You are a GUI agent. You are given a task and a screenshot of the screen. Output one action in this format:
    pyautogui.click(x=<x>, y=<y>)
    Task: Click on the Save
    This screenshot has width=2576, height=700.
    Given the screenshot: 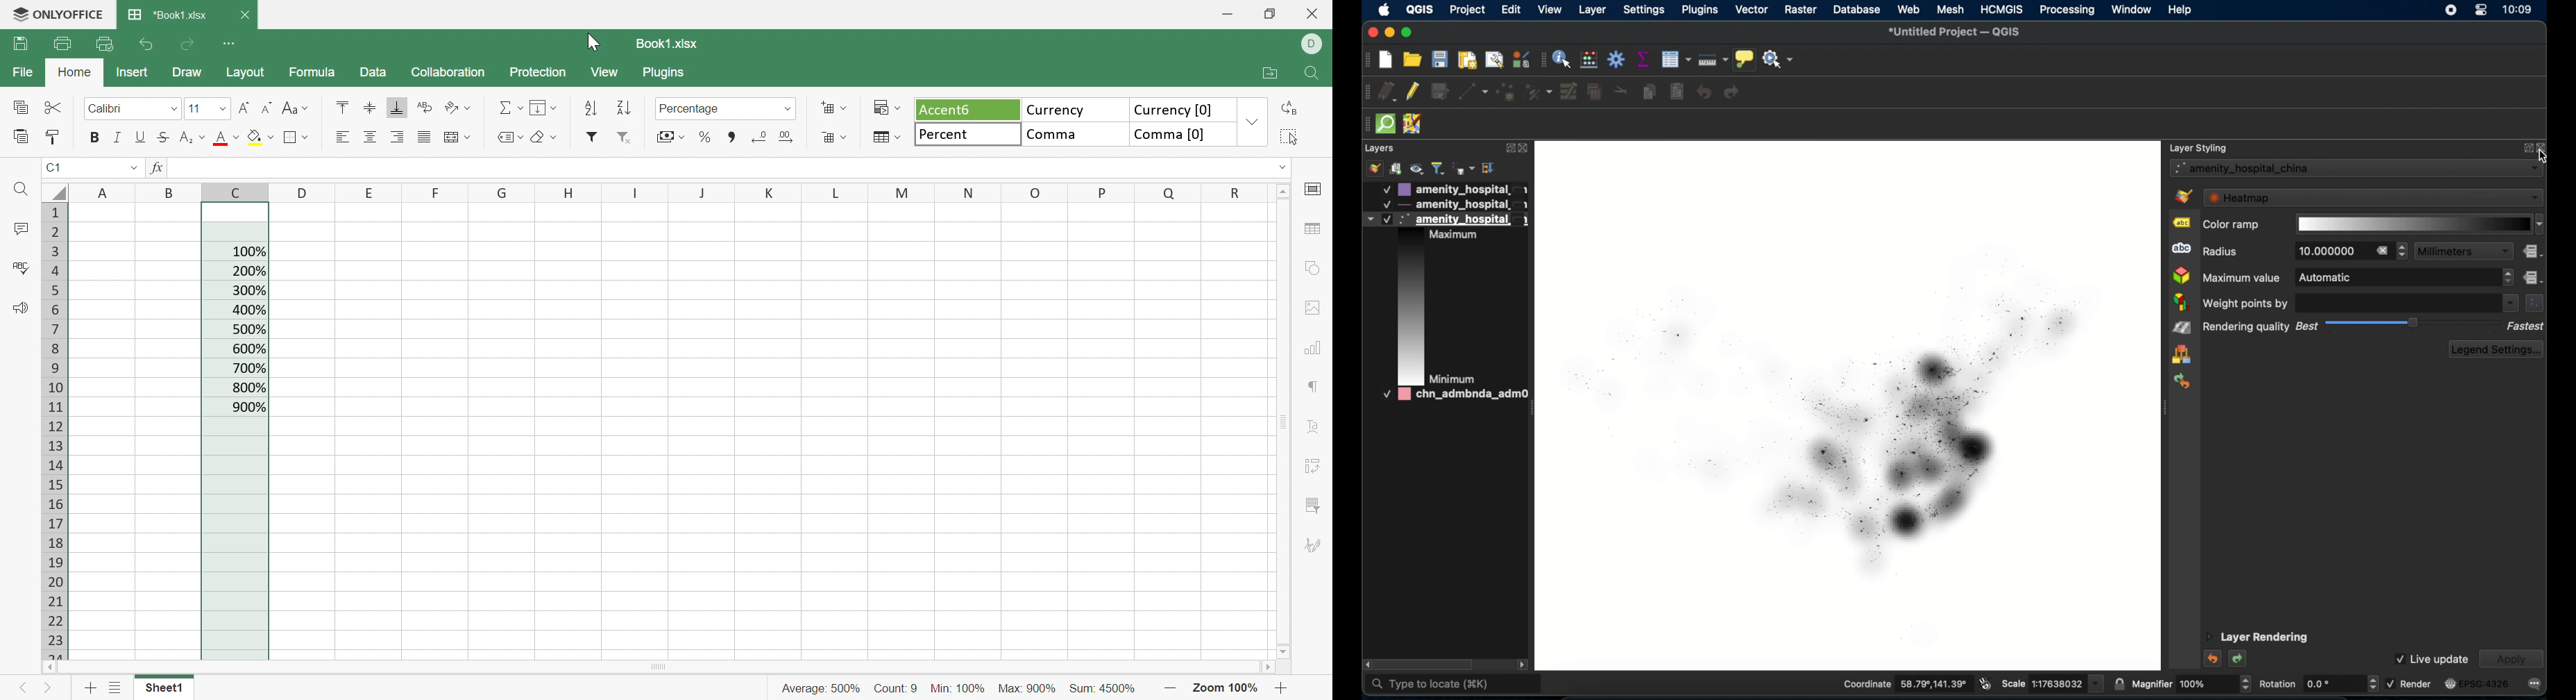 What is the action you would take?
    pyautogui.click(x=22, y=46)
    